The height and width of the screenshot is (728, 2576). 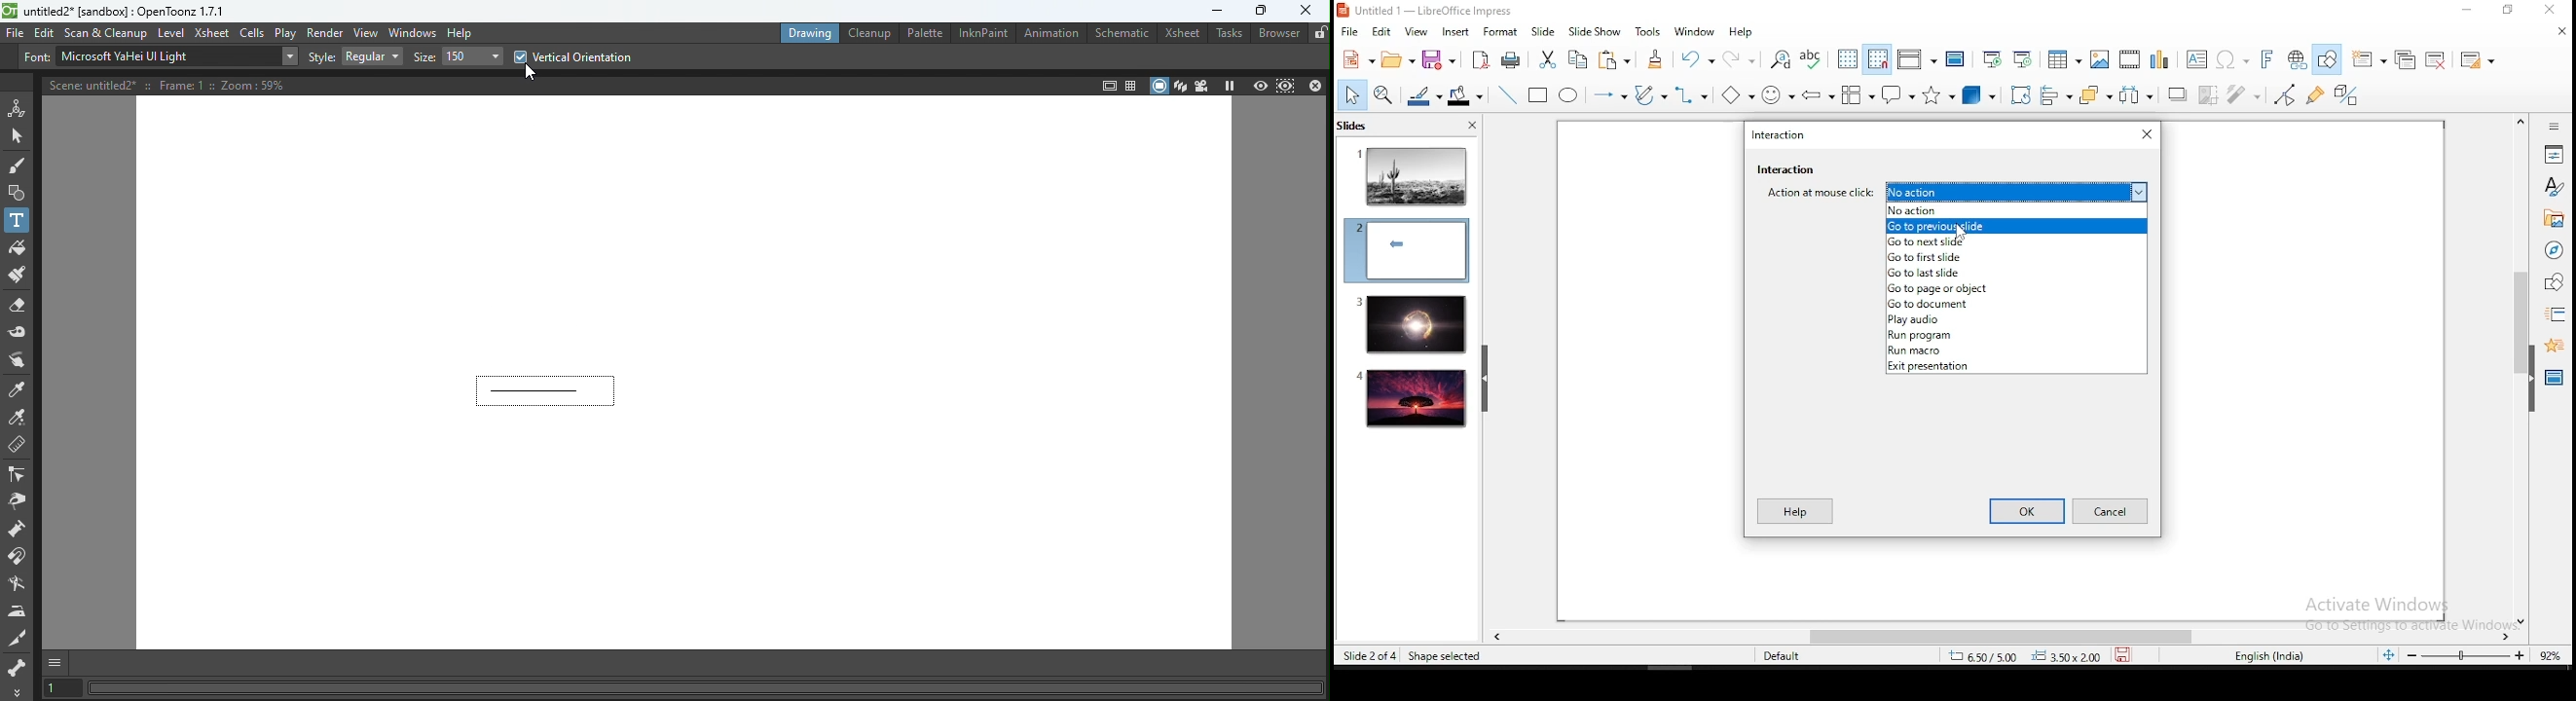 What do you see at coordinates (1315, 86) in the screenshot?
I see `Close` at bounding box center [1315, 86].